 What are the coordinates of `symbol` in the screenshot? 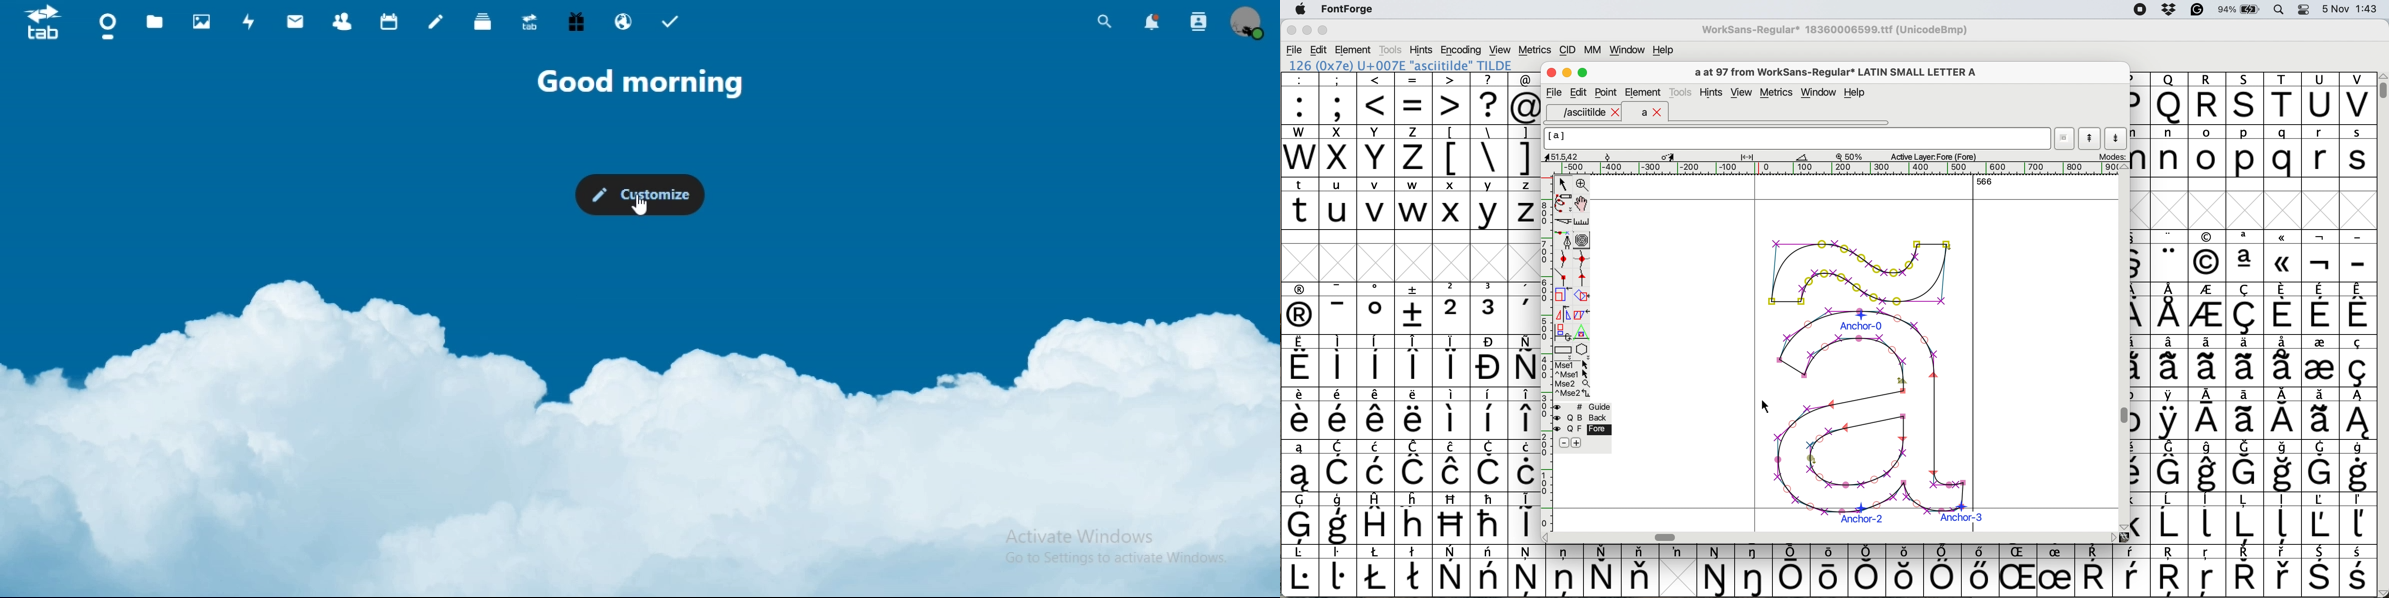 It's located at (2321, 309).